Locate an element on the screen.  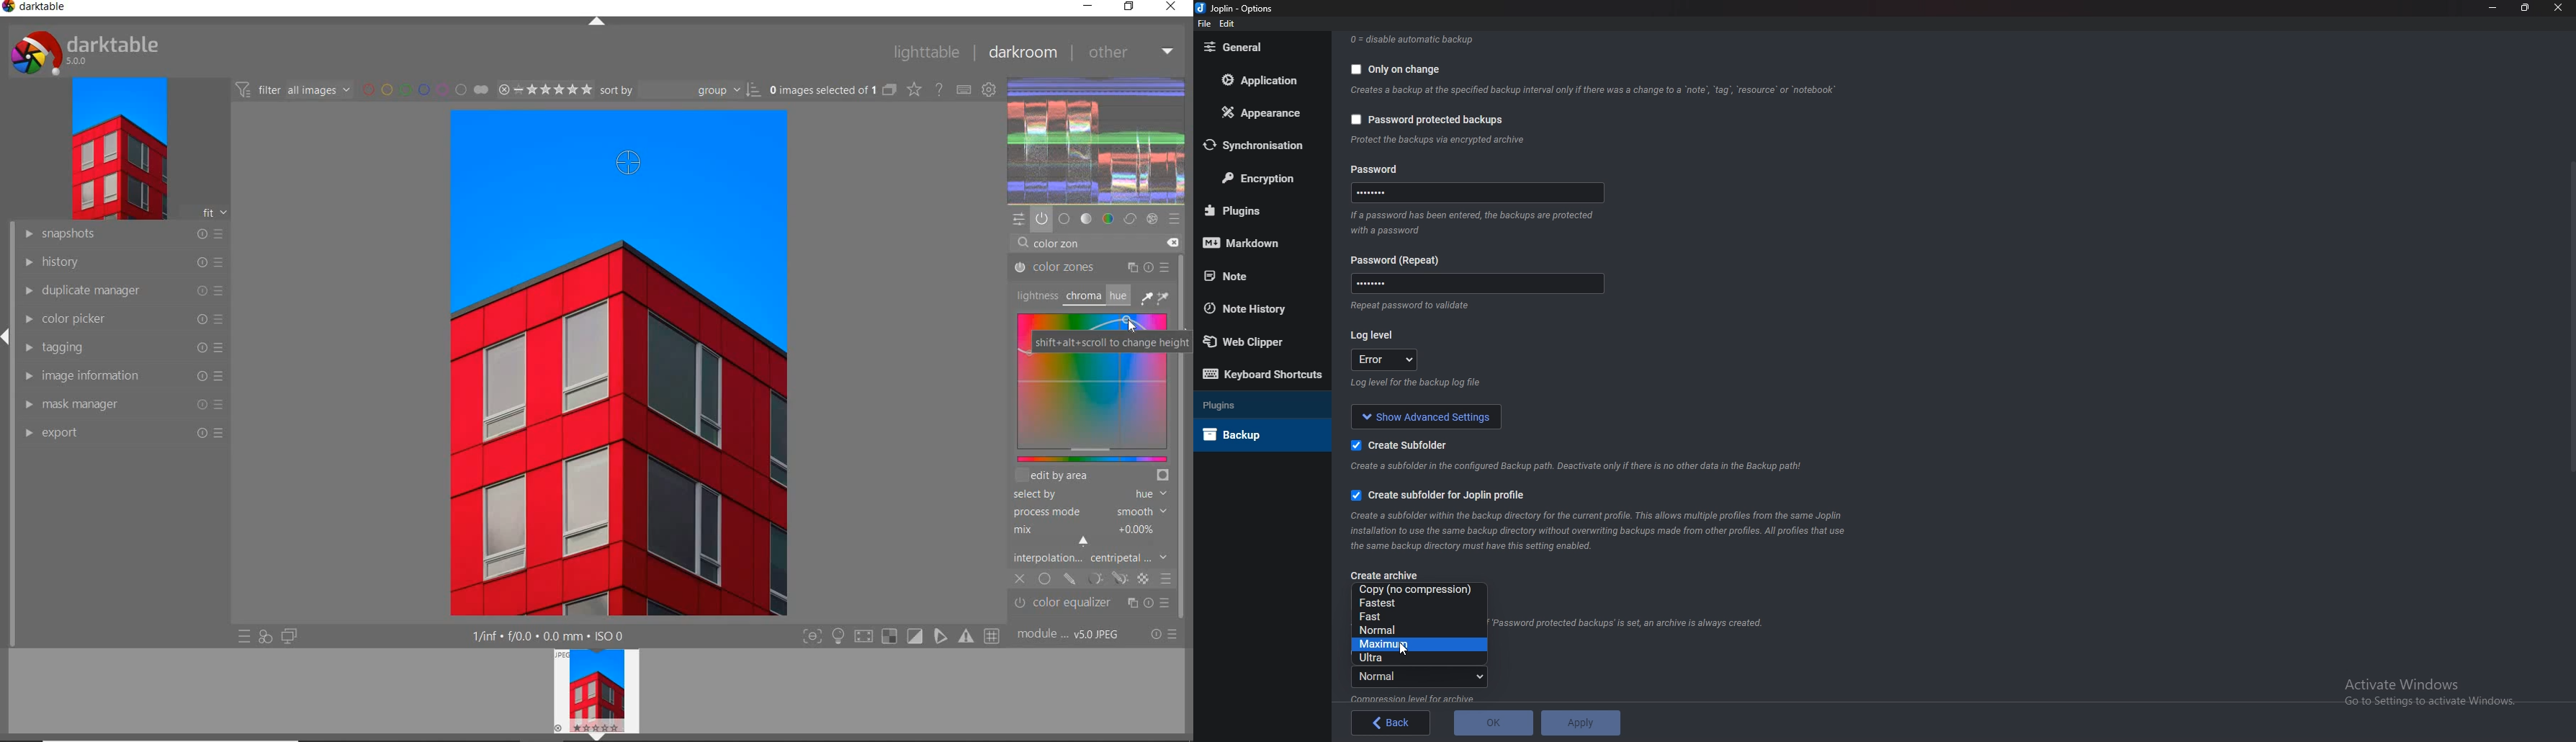
SELECTED BY is located at coordinates (1086, 495).